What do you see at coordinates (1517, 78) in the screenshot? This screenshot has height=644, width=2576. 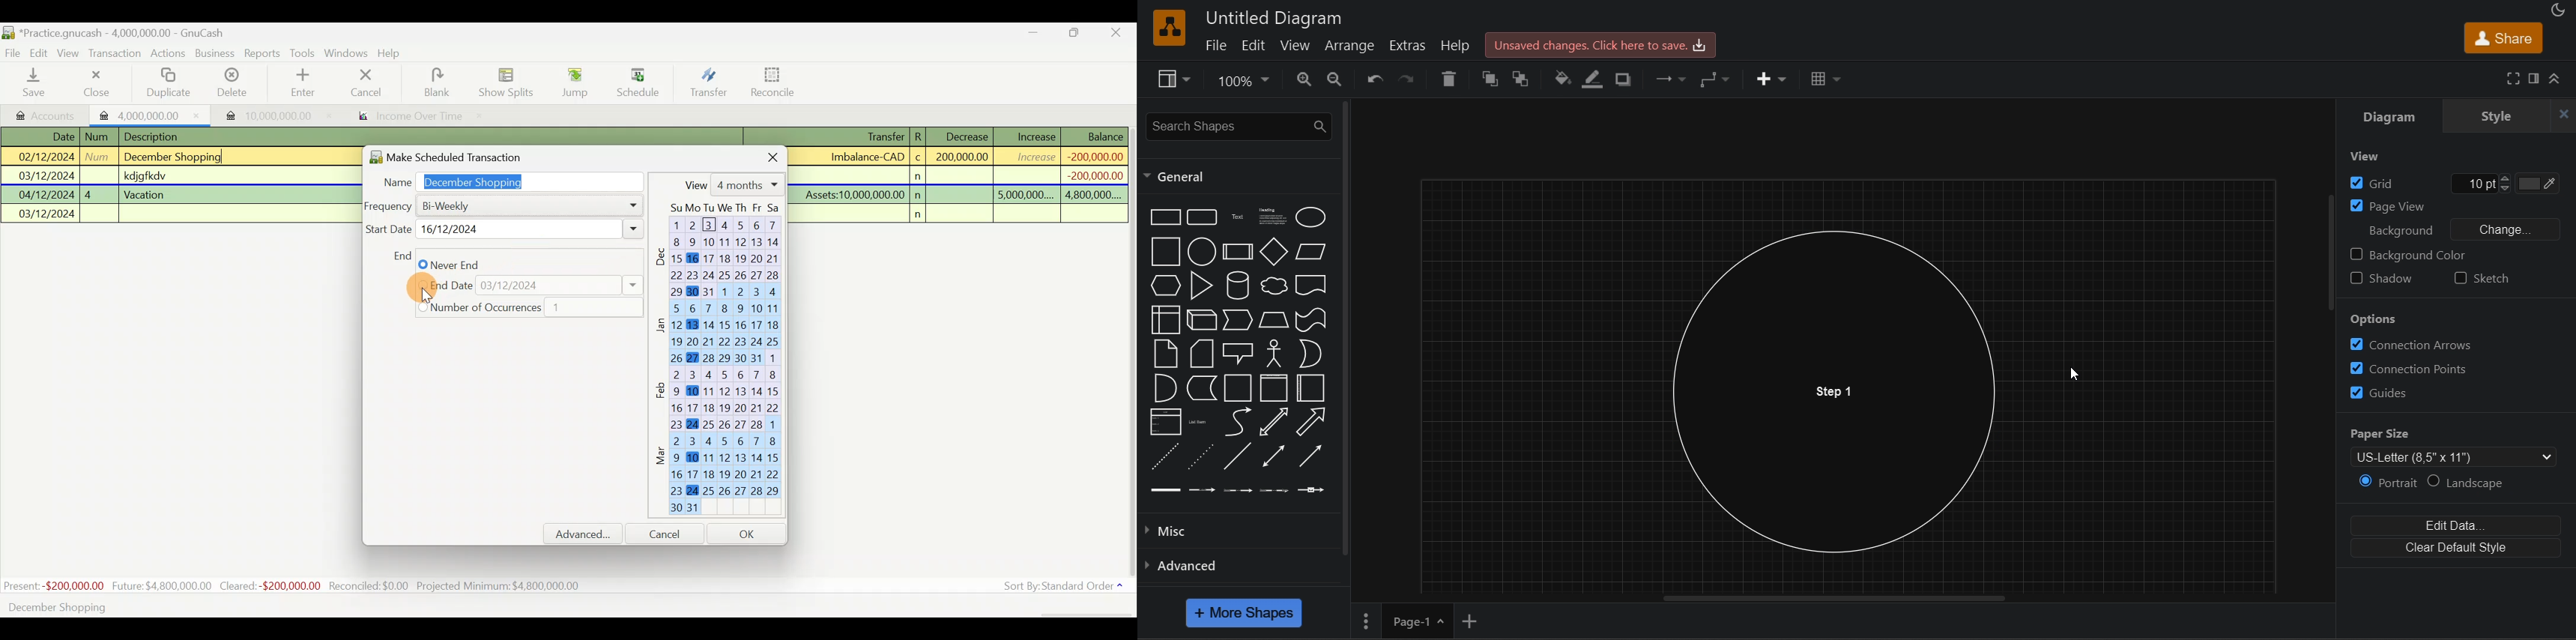 I see `italic` at bounding box center [1517, 78].